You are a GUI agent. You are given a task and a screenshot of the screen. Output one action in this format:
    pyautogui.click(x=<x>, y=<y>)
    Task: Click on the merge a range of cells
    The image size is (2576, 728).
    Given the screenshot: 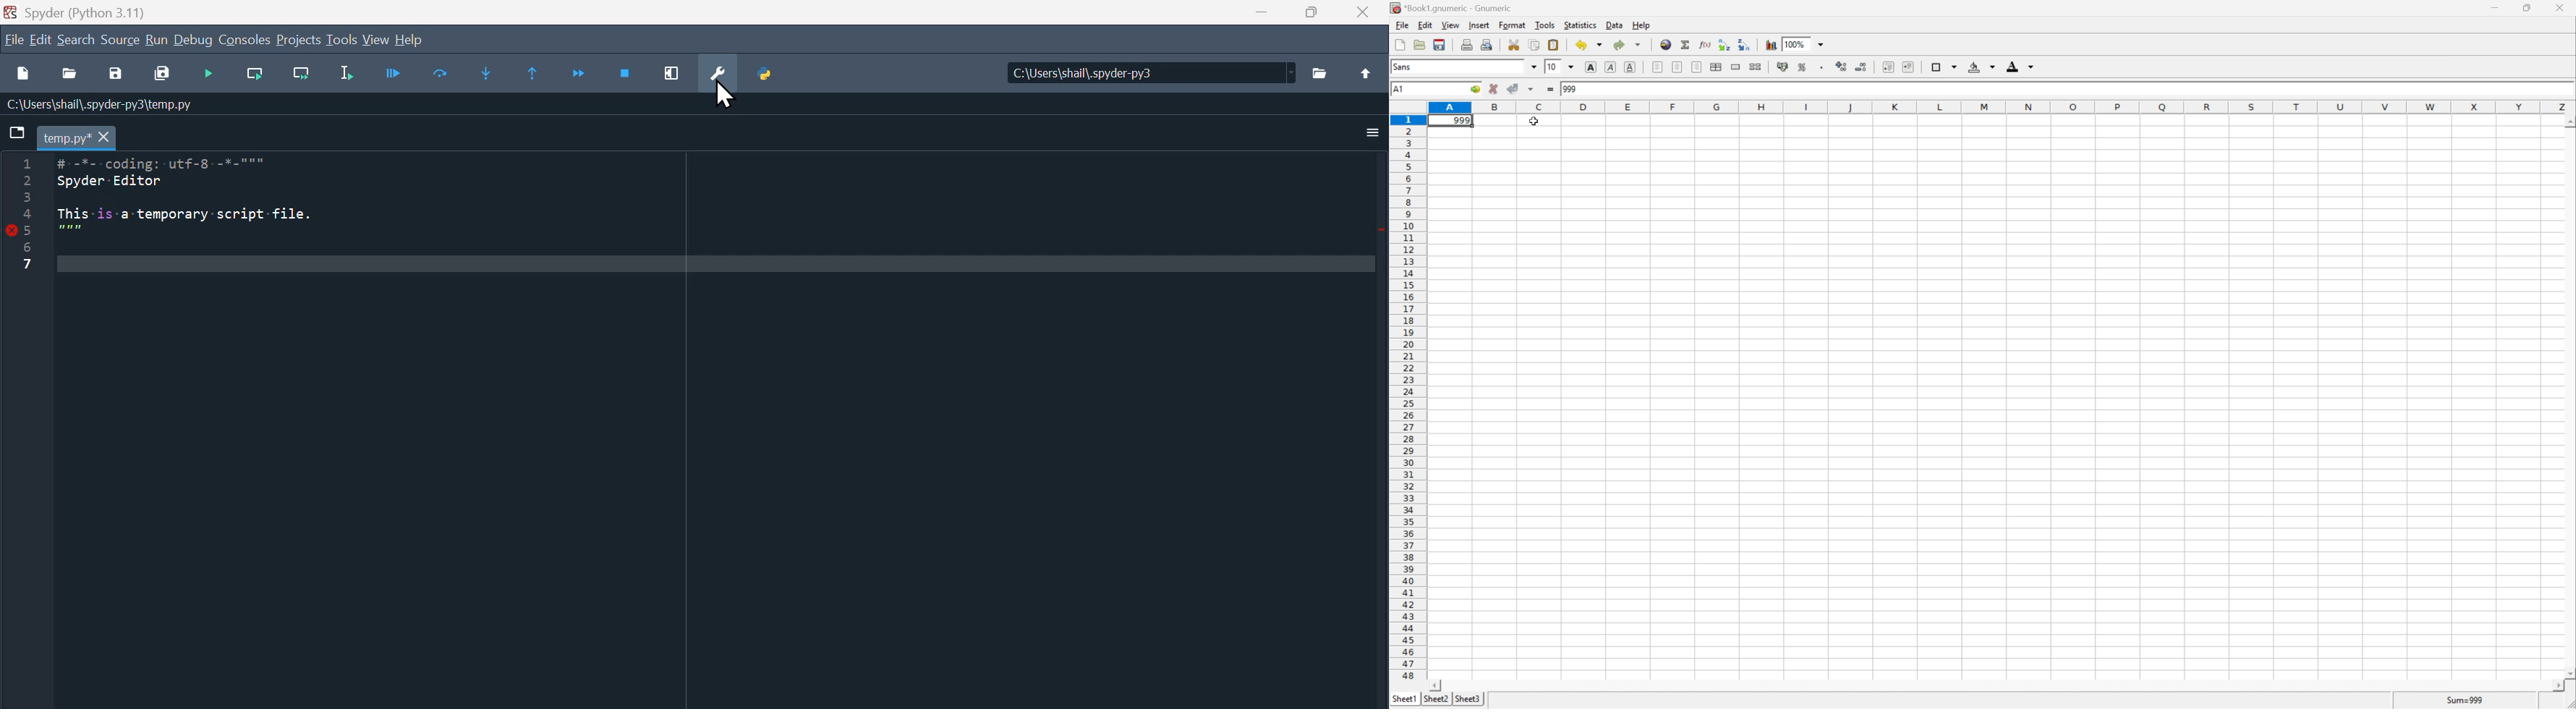 What is the action you would take?
    pyautogui.click(x=1735, y=68)
    